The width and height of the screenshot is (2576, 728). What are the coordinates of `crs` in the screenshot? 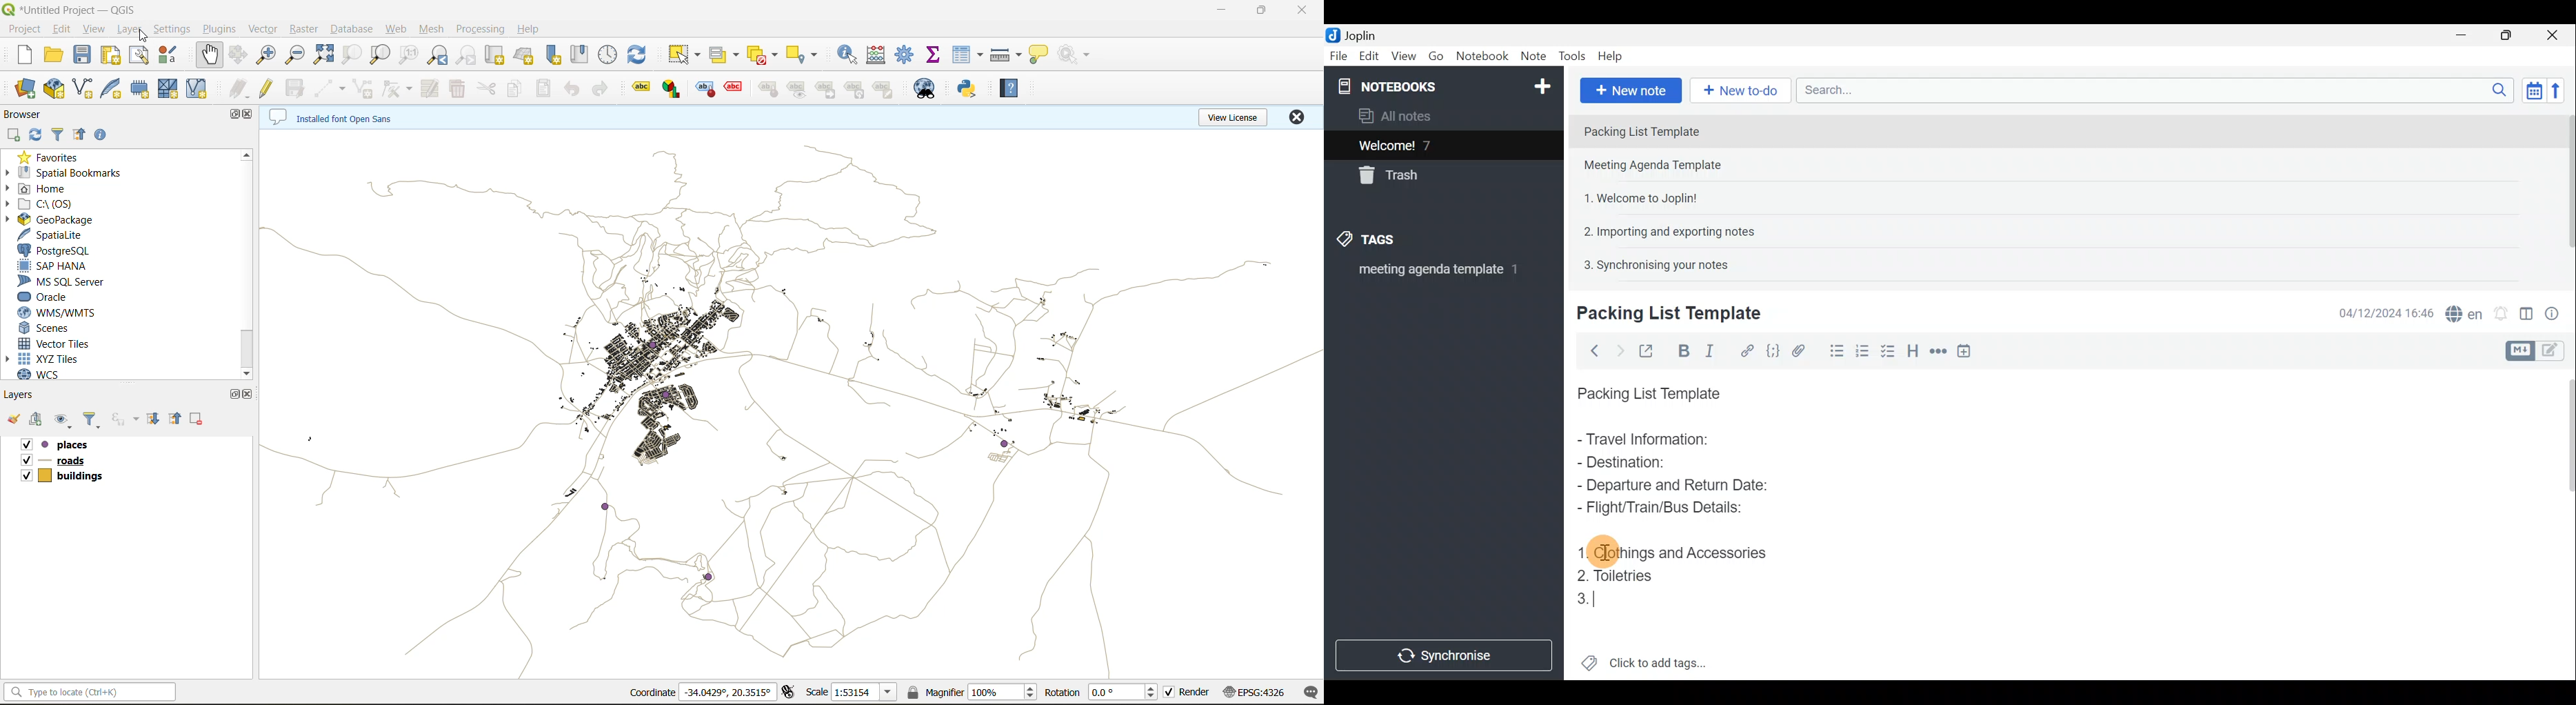 It's located at (1256, 693).